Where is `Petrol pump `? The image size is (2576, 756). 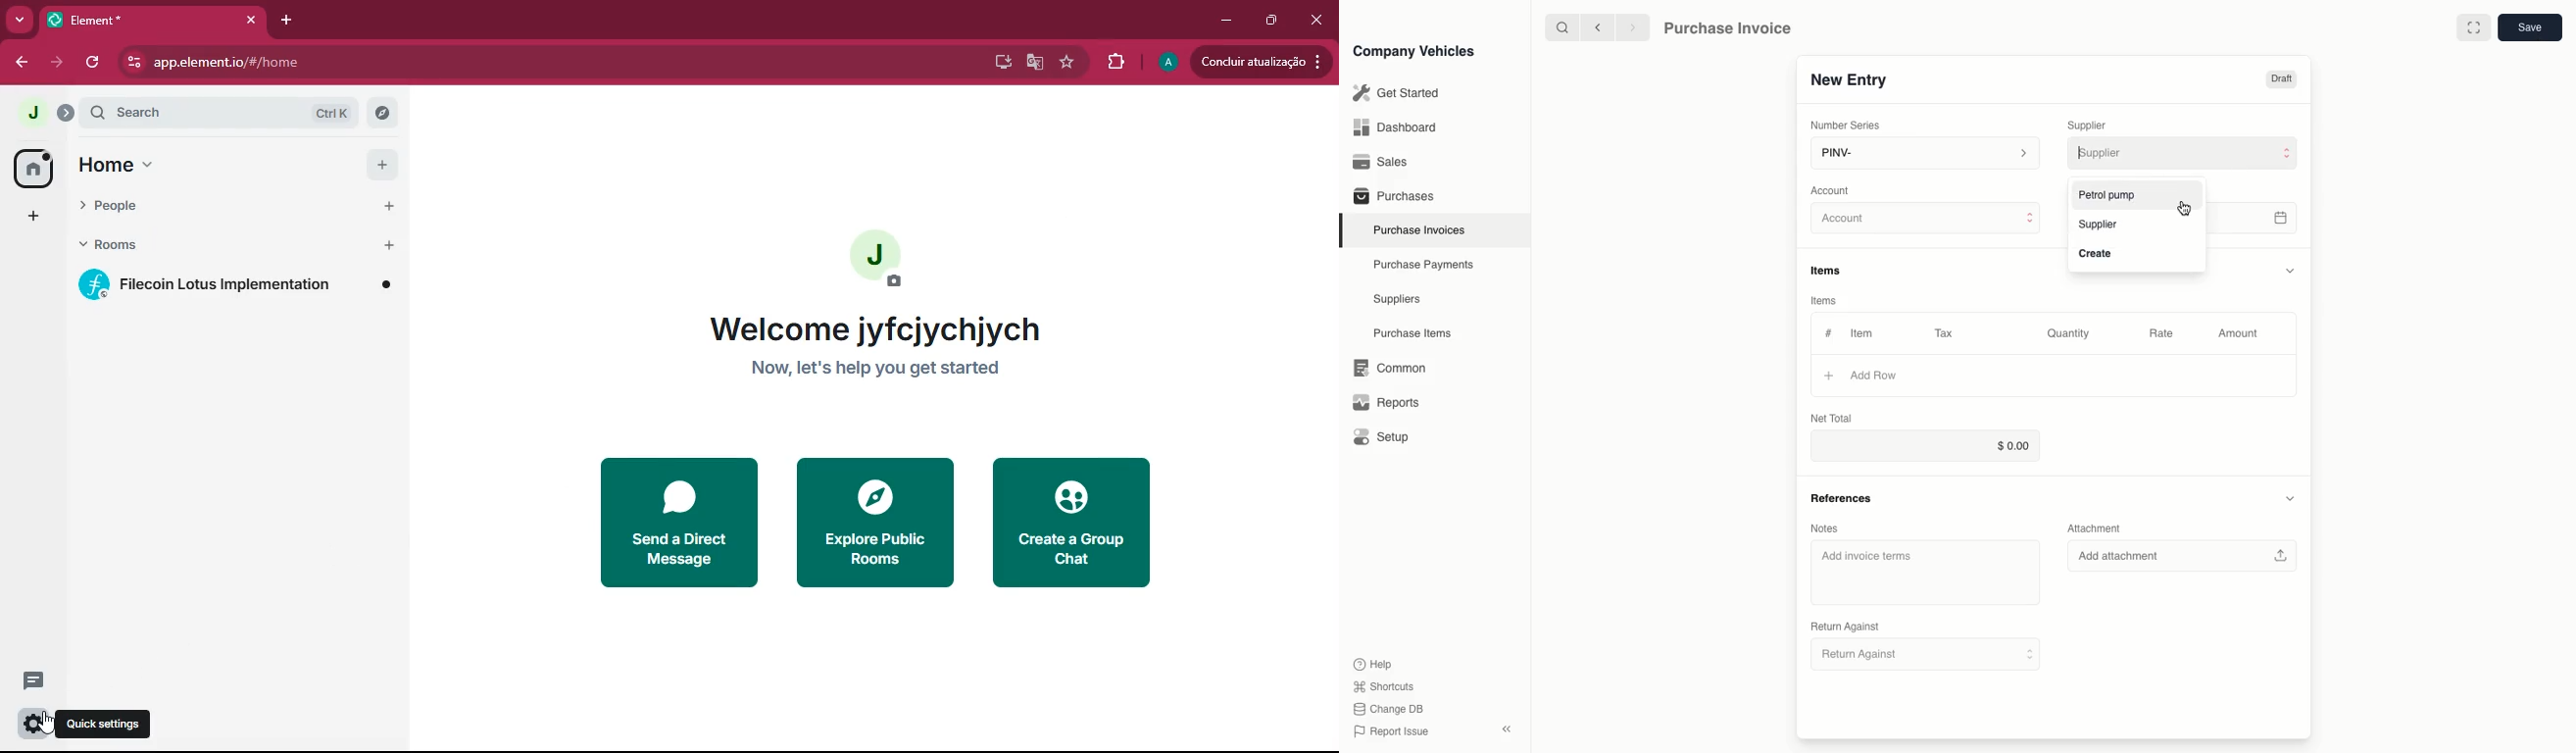
Petrol pump  is located at coordinates (2130, 196).